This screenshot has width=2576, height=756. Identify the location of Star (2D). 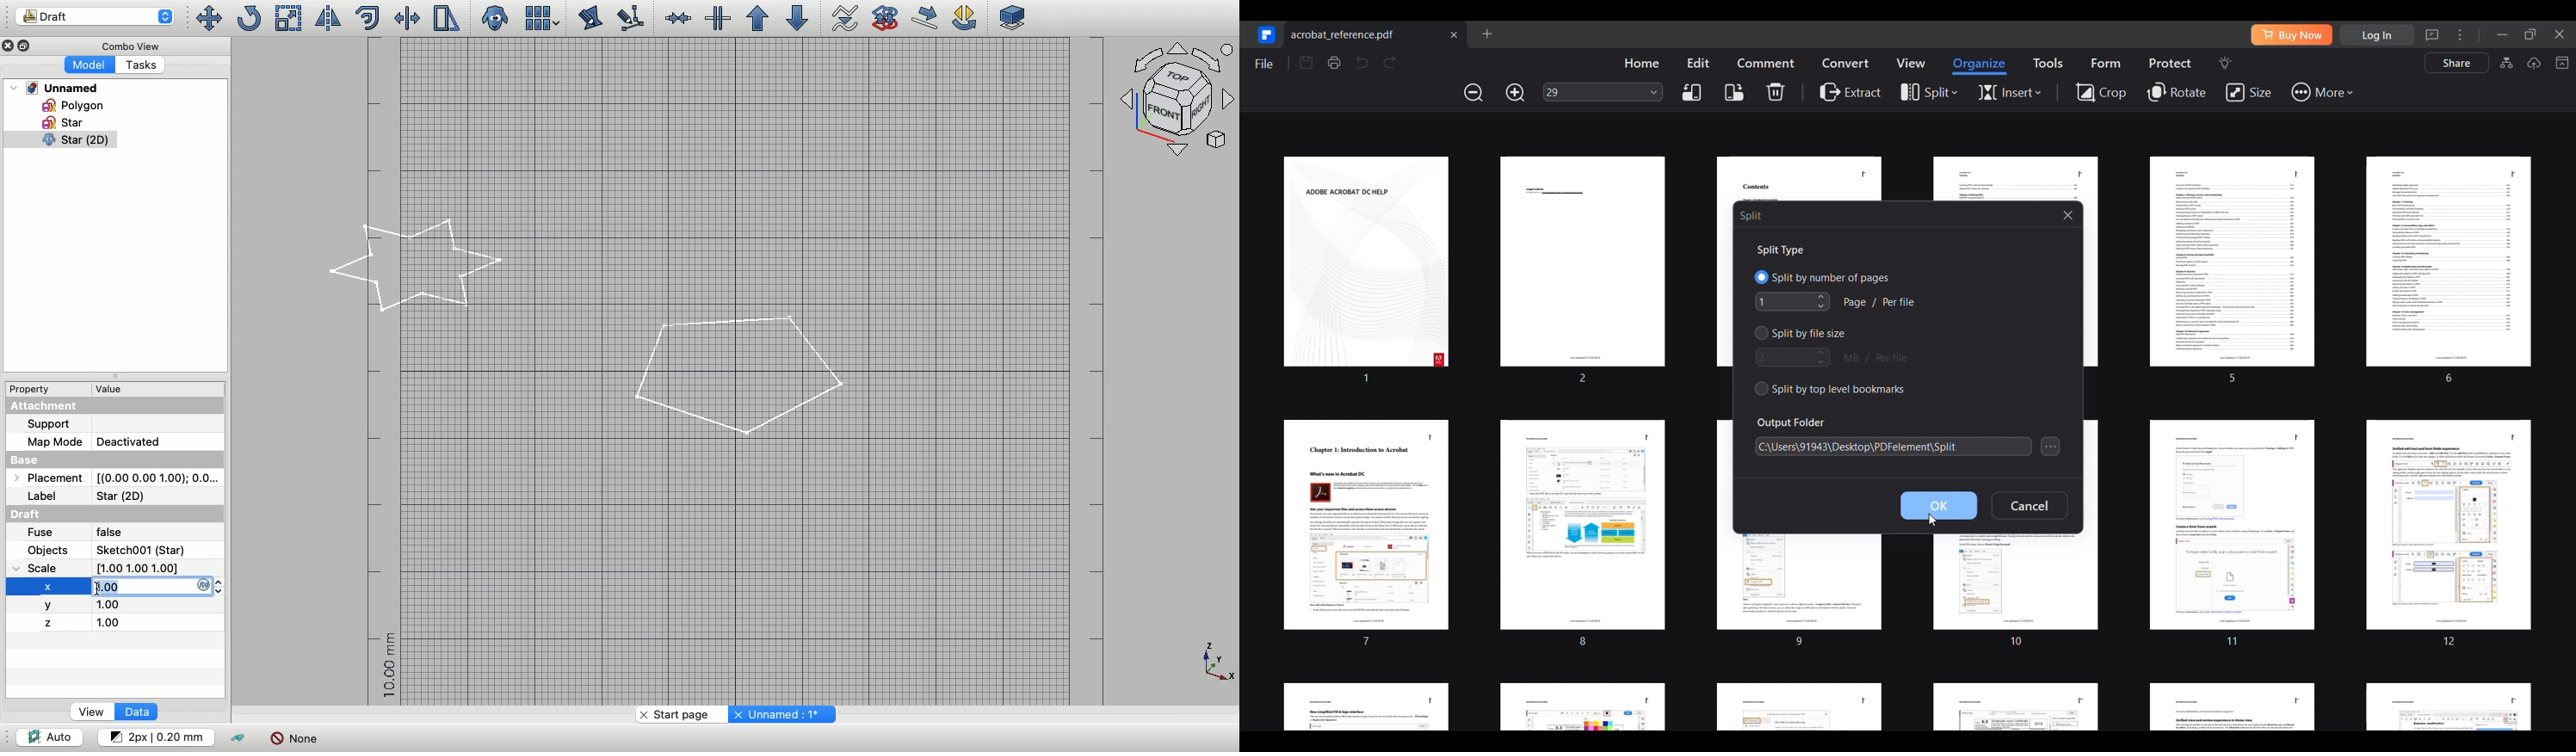
(123, 496).